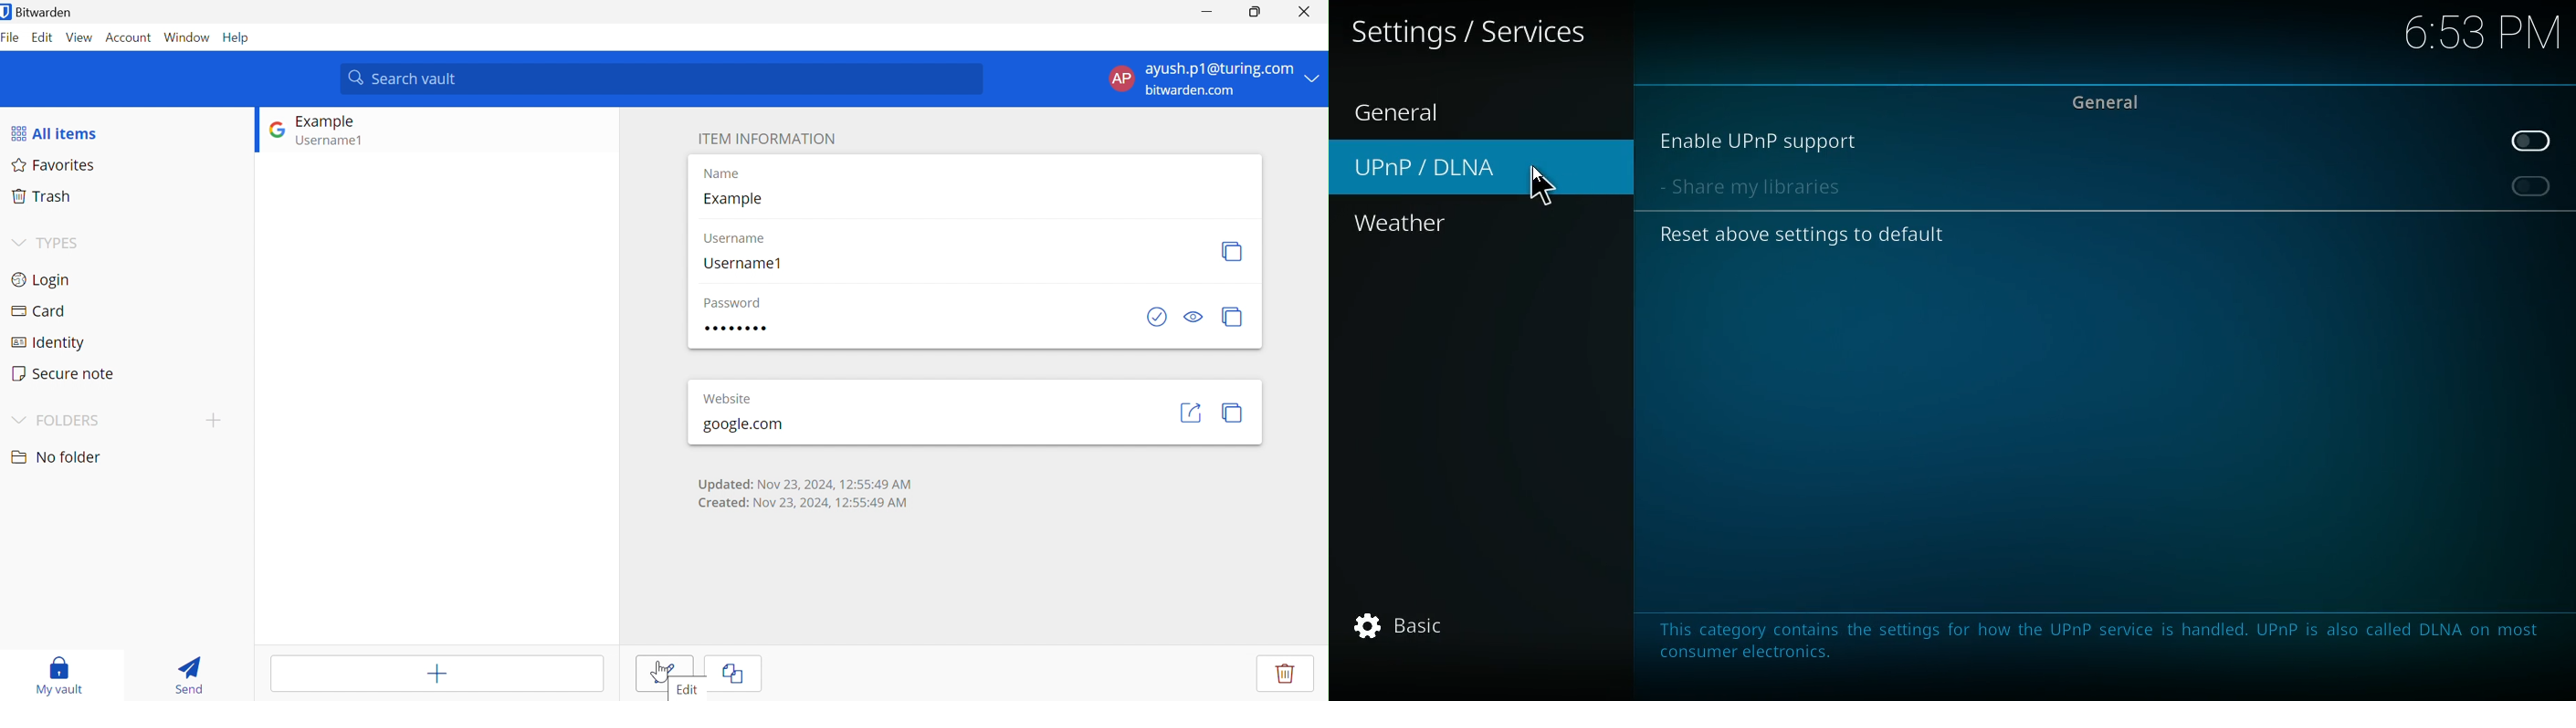 The height and width of the screenshot is (728, 2576). Describe the element at coordinates (1400, 623) in the screenshot. I see `£3 Basic` at that location.